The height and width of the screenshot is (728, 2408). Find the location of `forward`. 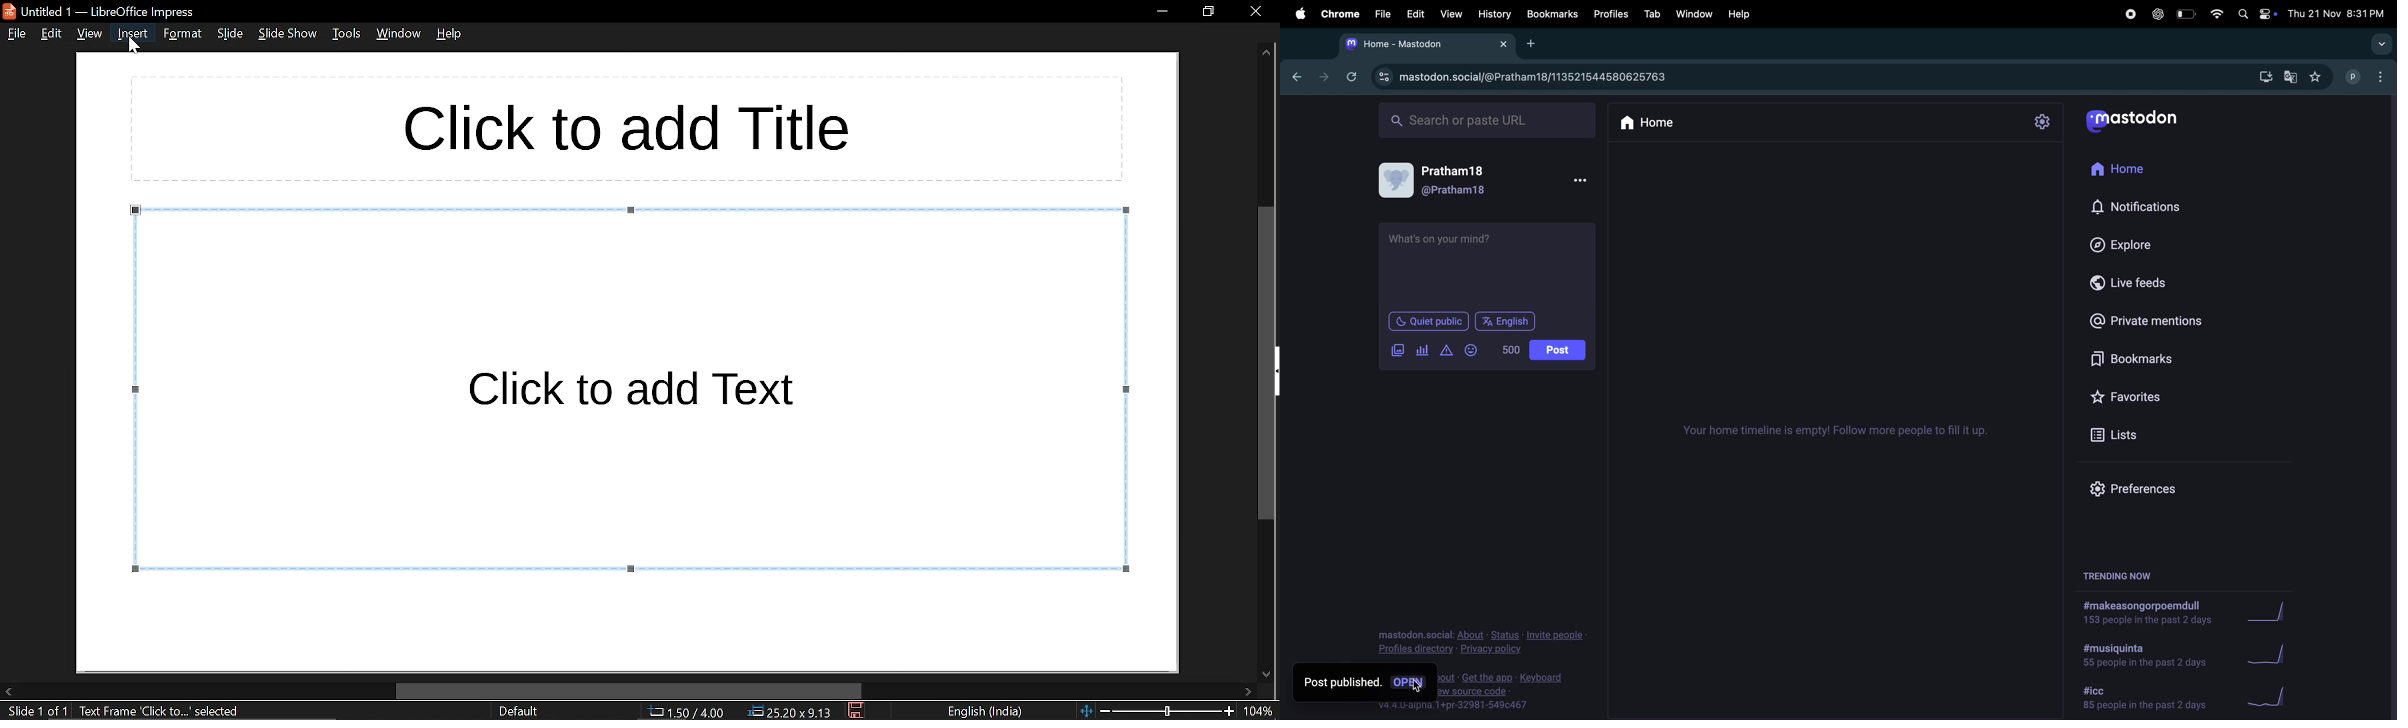

forward is located at coordinates (1319, 79).